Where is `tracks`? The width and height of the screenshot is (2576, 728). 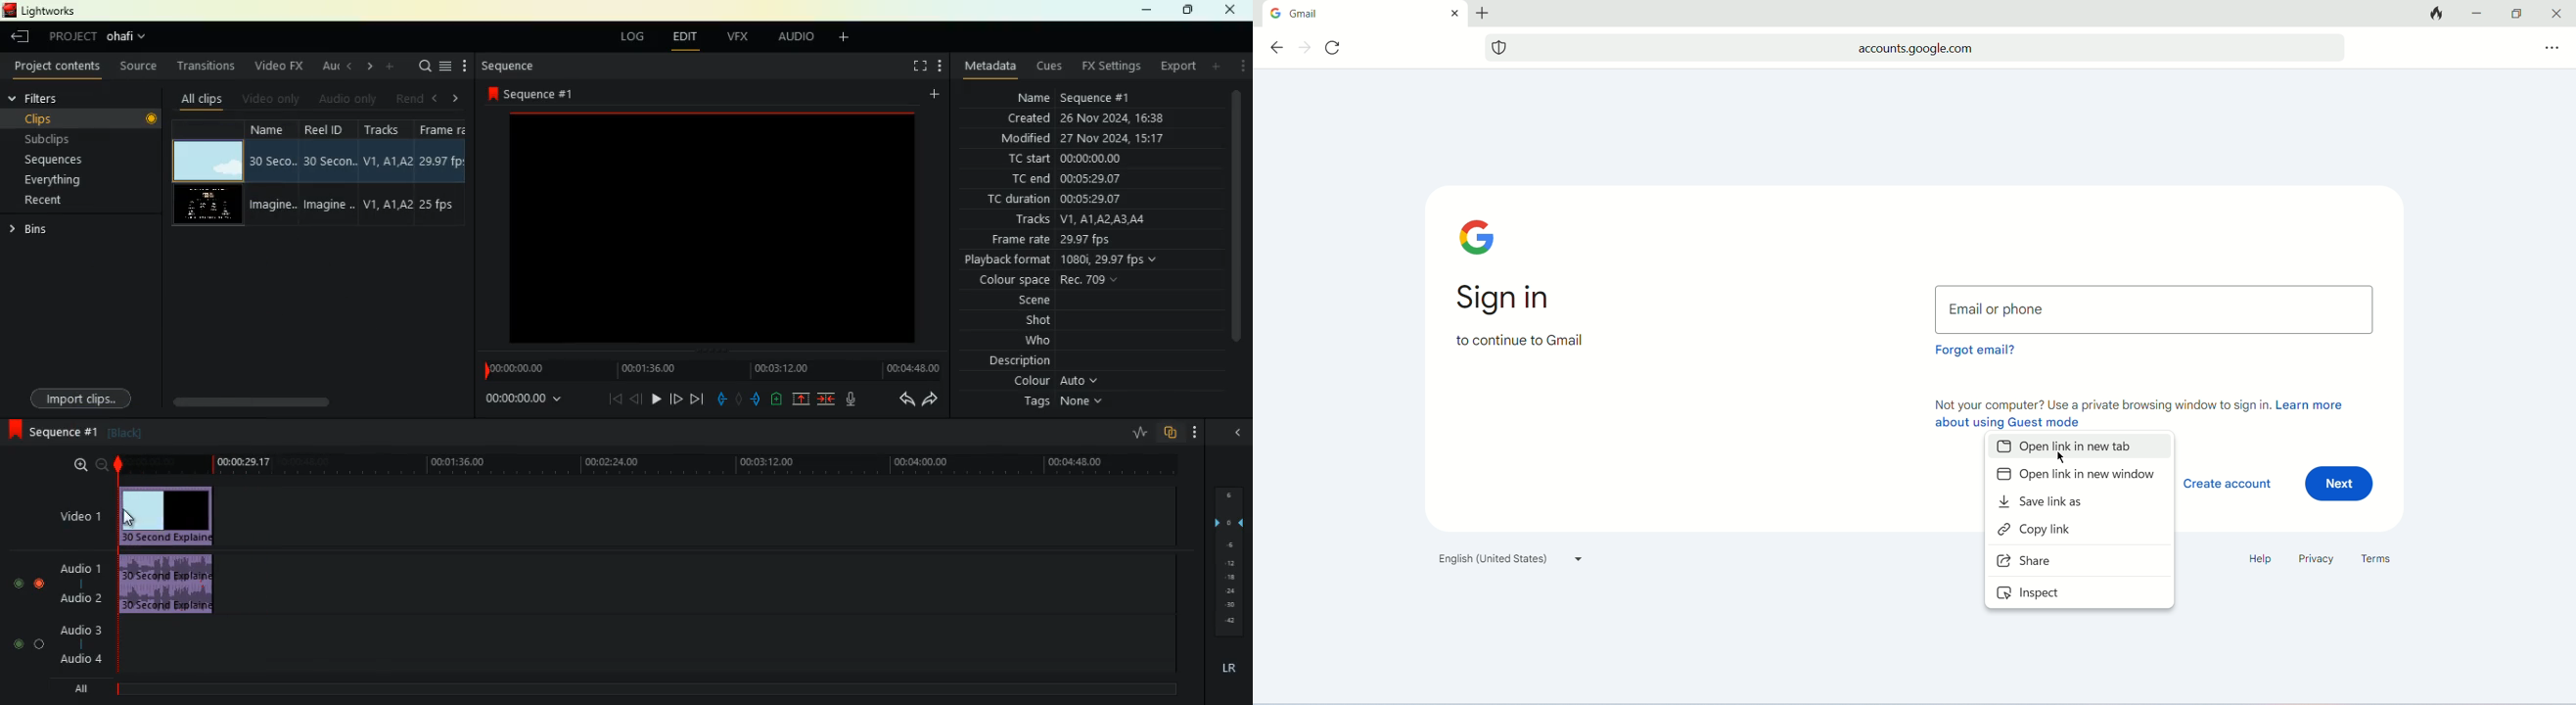 tracks is located at coordinates (388, 173).